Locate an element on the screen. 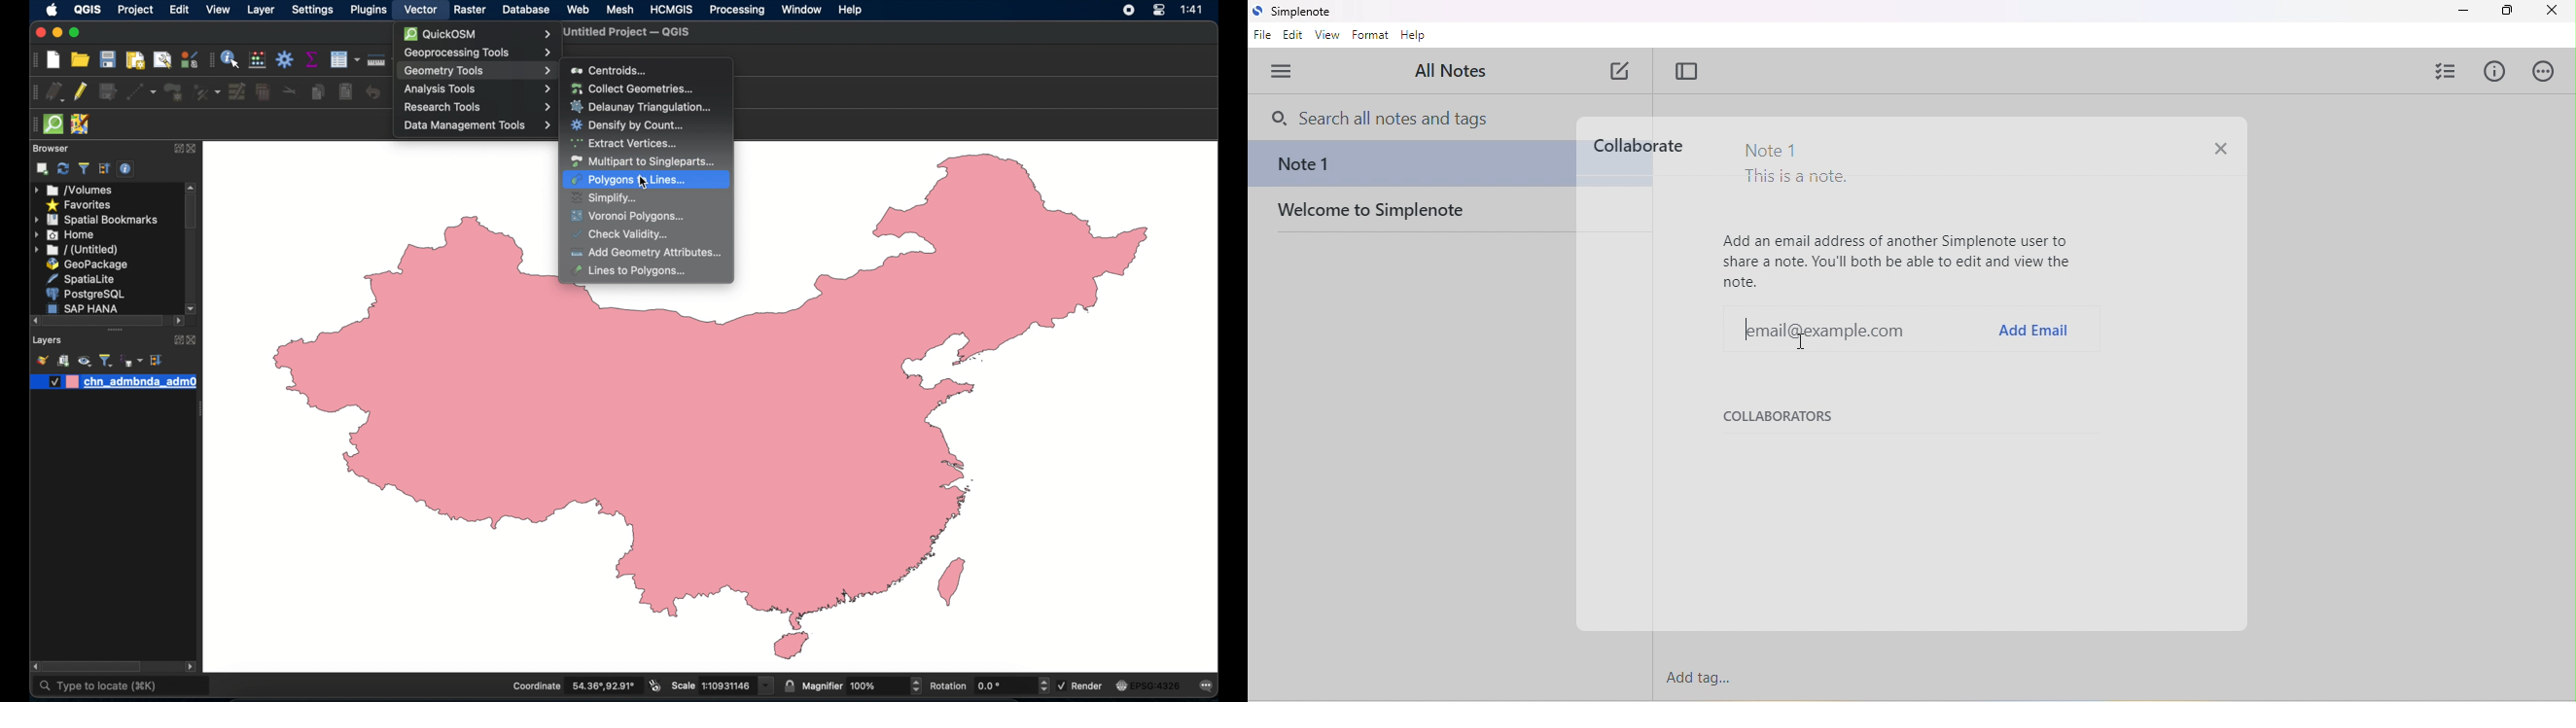 This screenshot has height=728, width=2576. minimize is located at coordinates (2462, 12).